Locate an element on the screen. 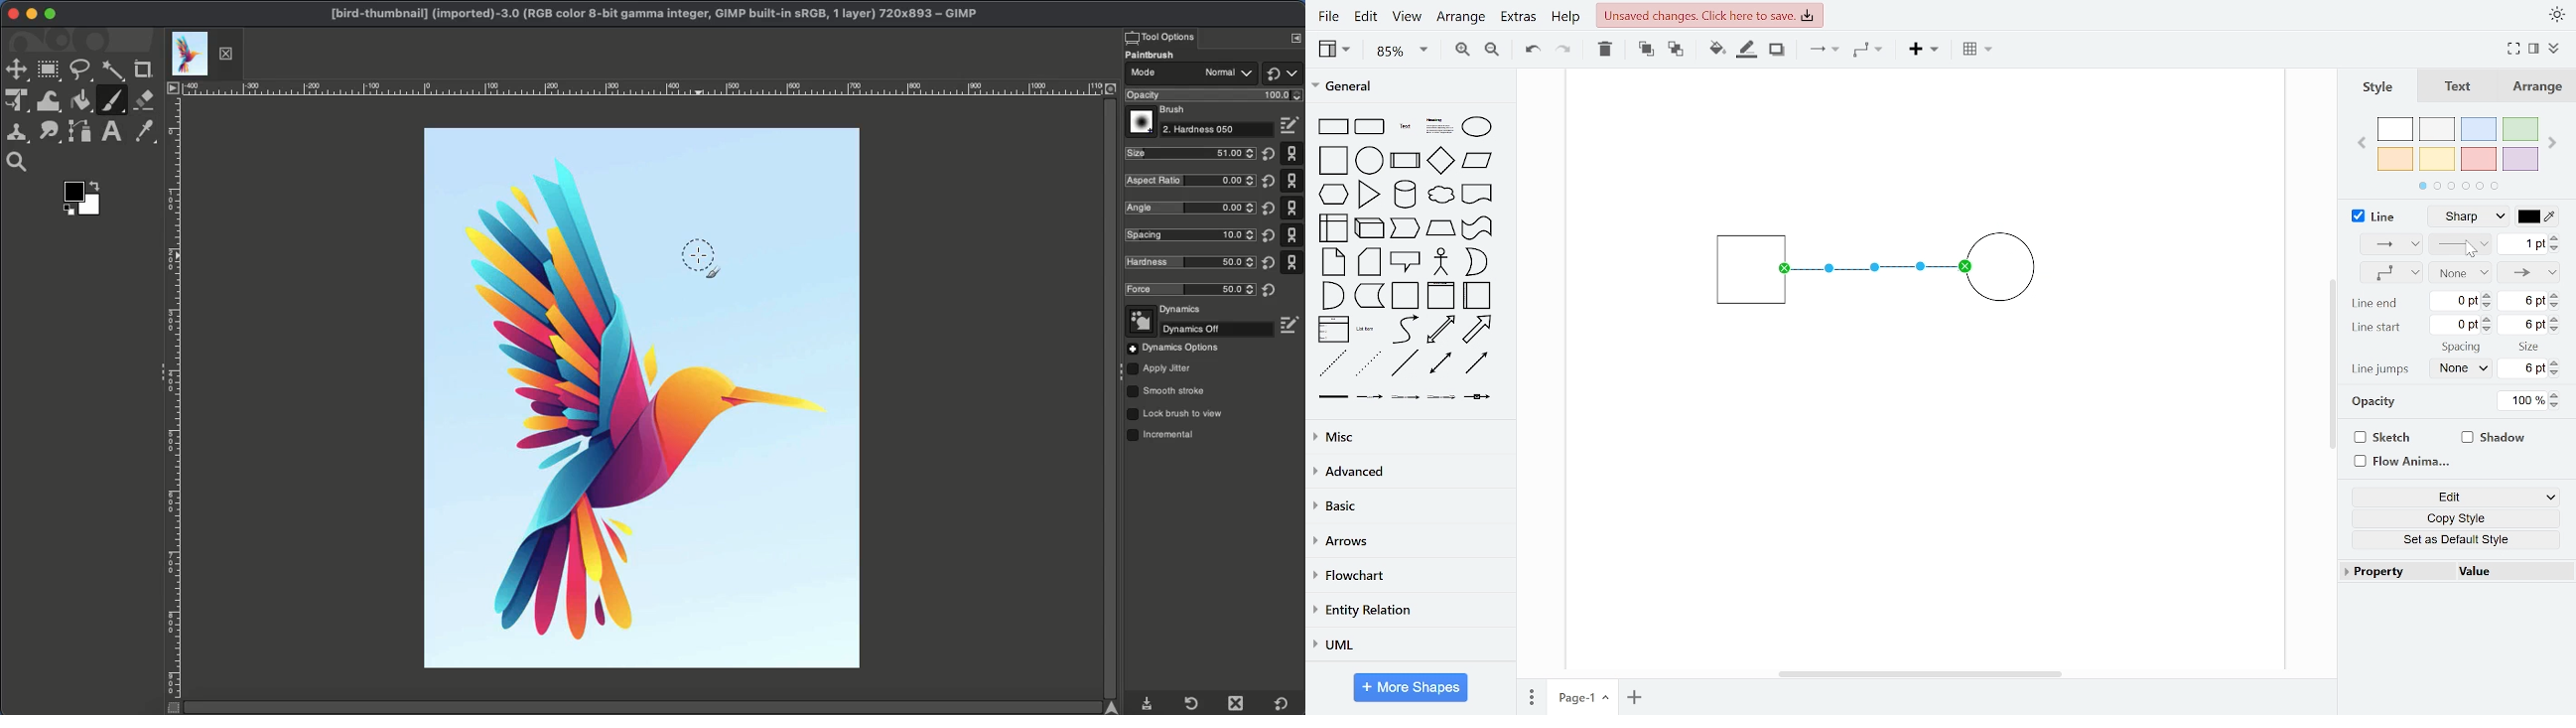 This screenshot has height=728, width=2576. collapse is located at coordinates (2556, 50).